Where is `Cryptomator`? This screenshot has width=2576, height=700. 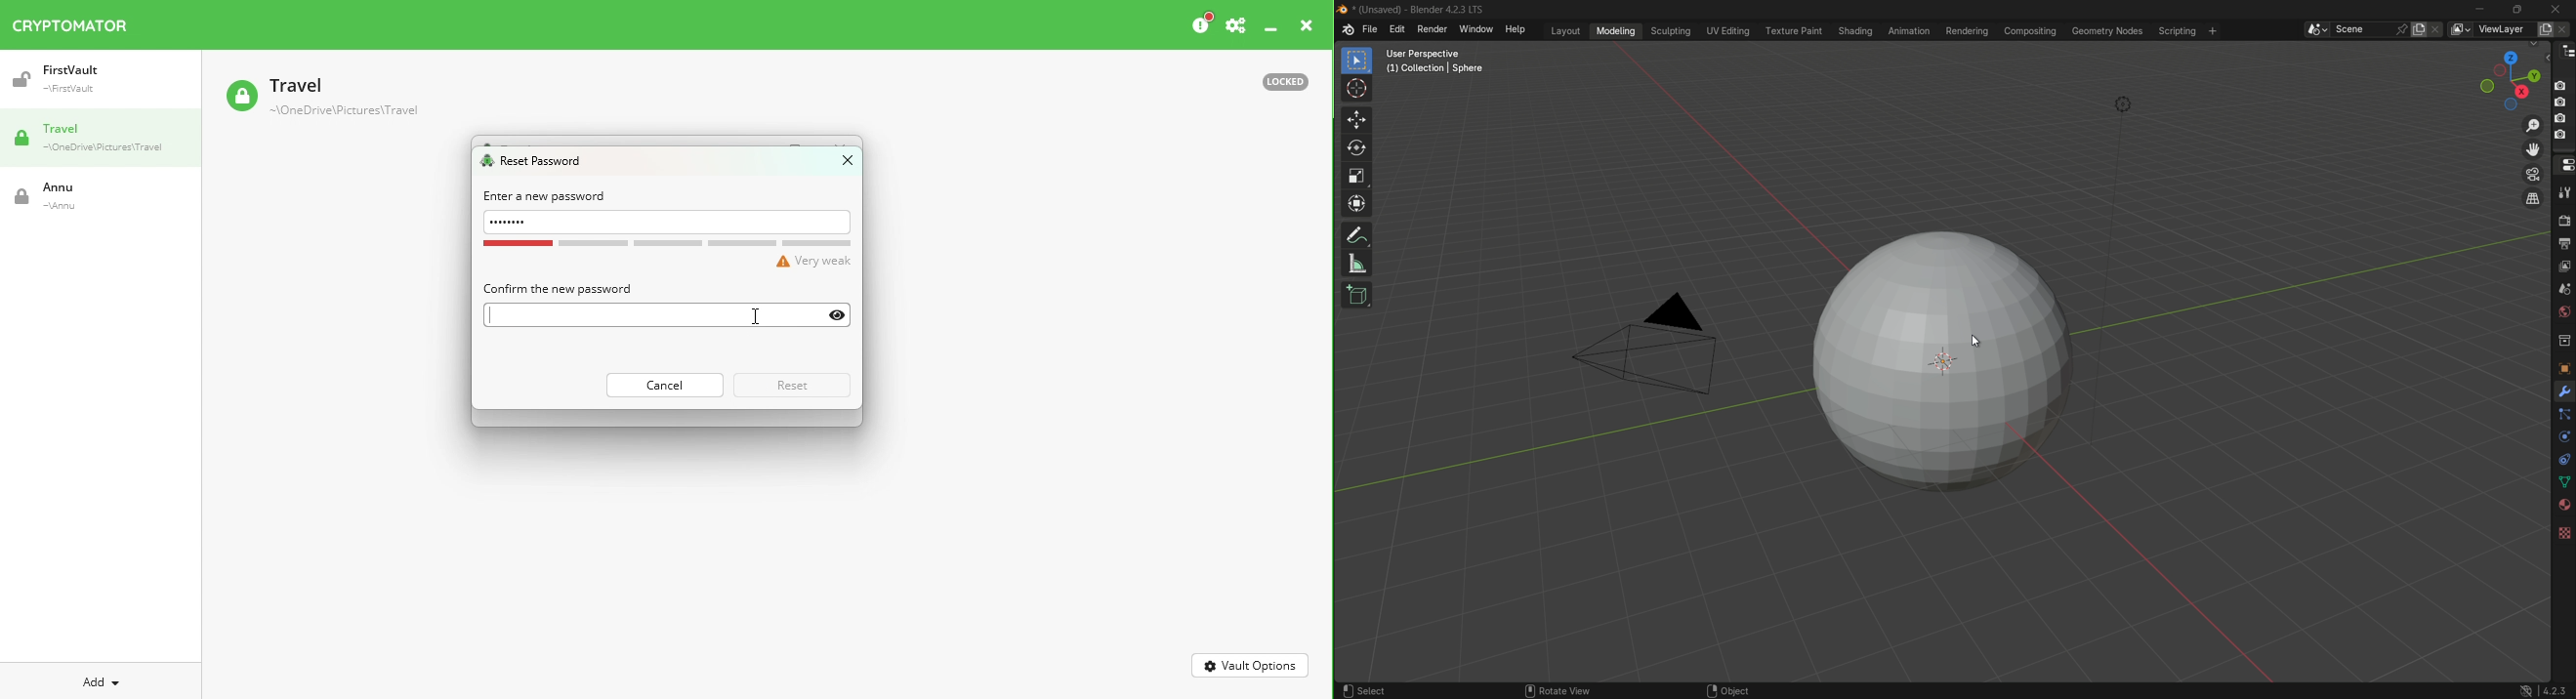 Cryptomator is located at coordinates (70, 21).